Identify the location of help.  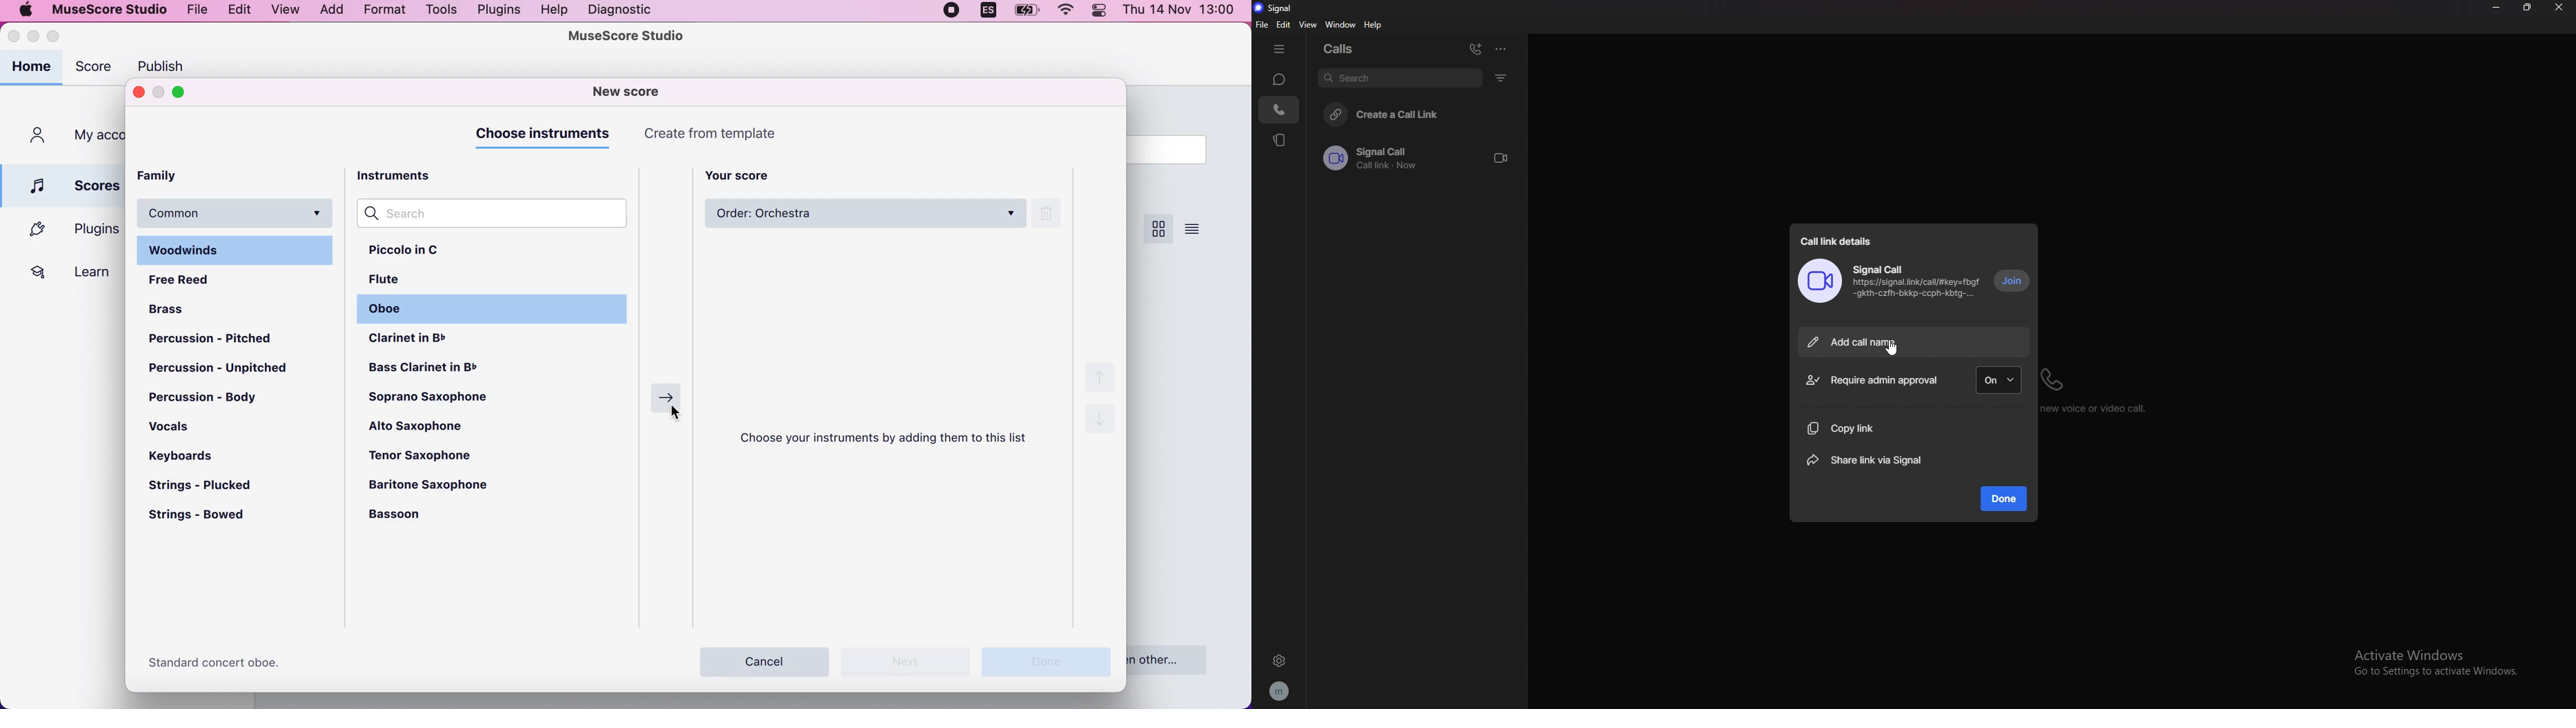
(556, 11).